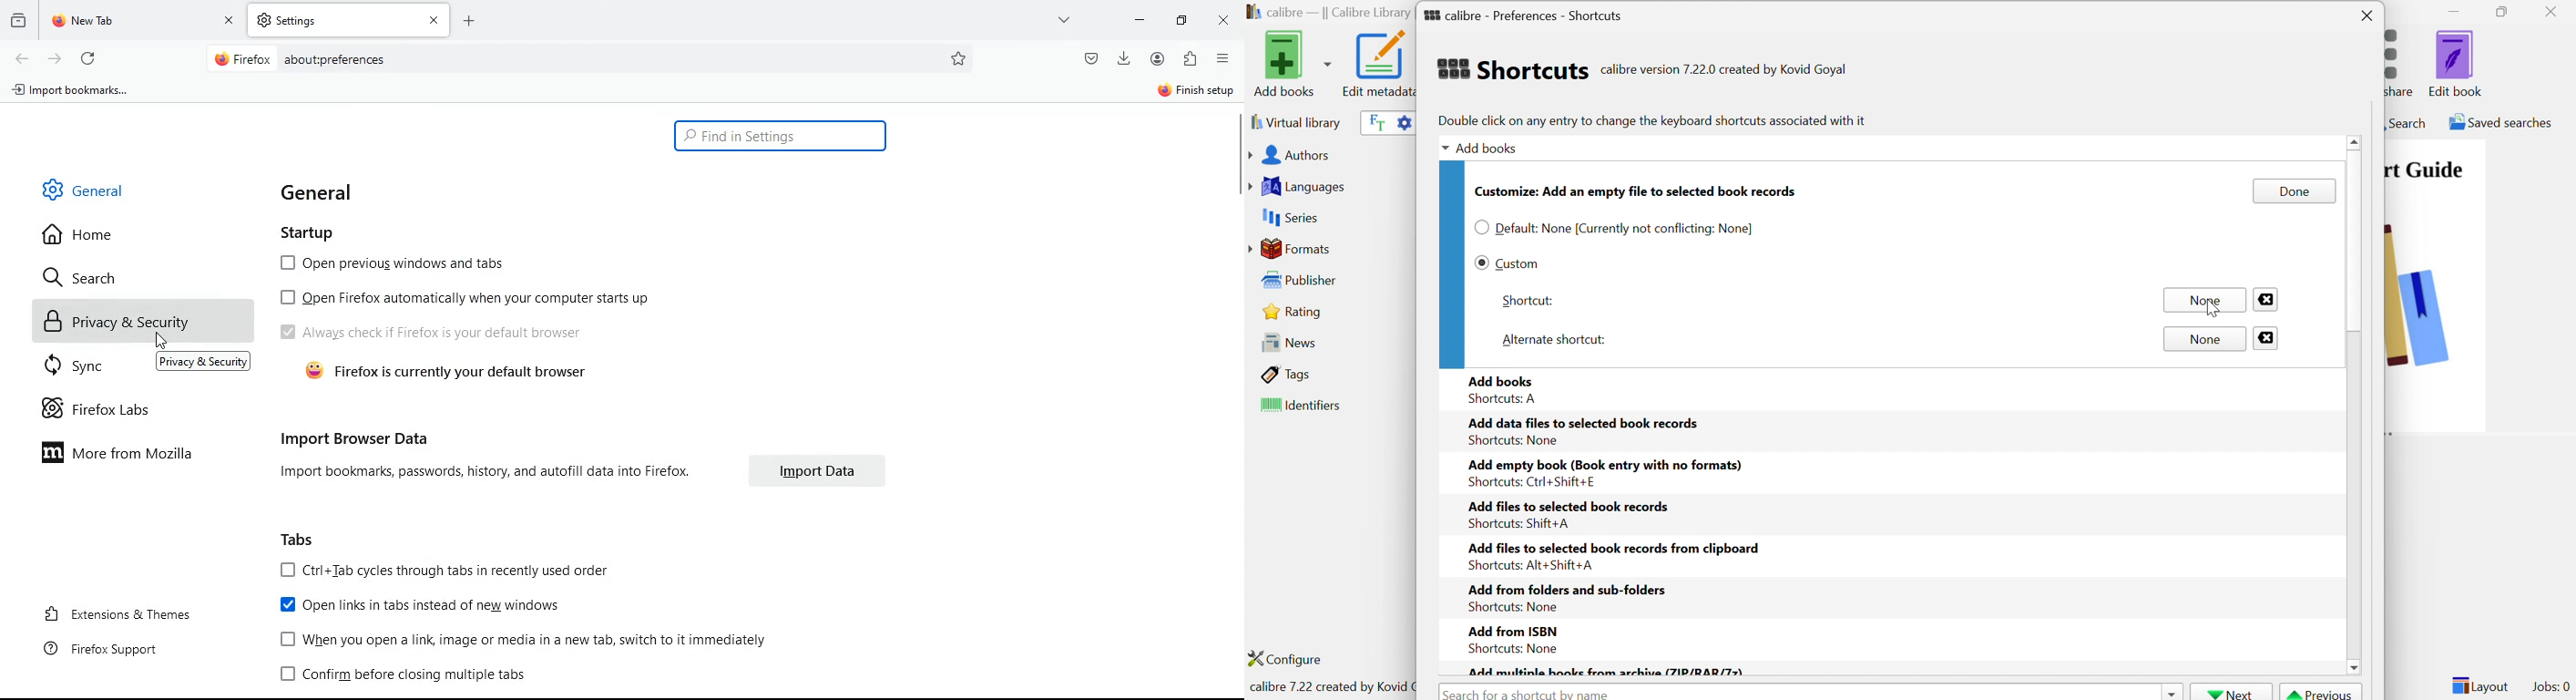 The height and width of the screenshot is (700, 2576). Describe the element at coordinates (1606, 671) in the screenshot. I see `Add multiple books from archive (ZIP/RAR/Z)` at that location.